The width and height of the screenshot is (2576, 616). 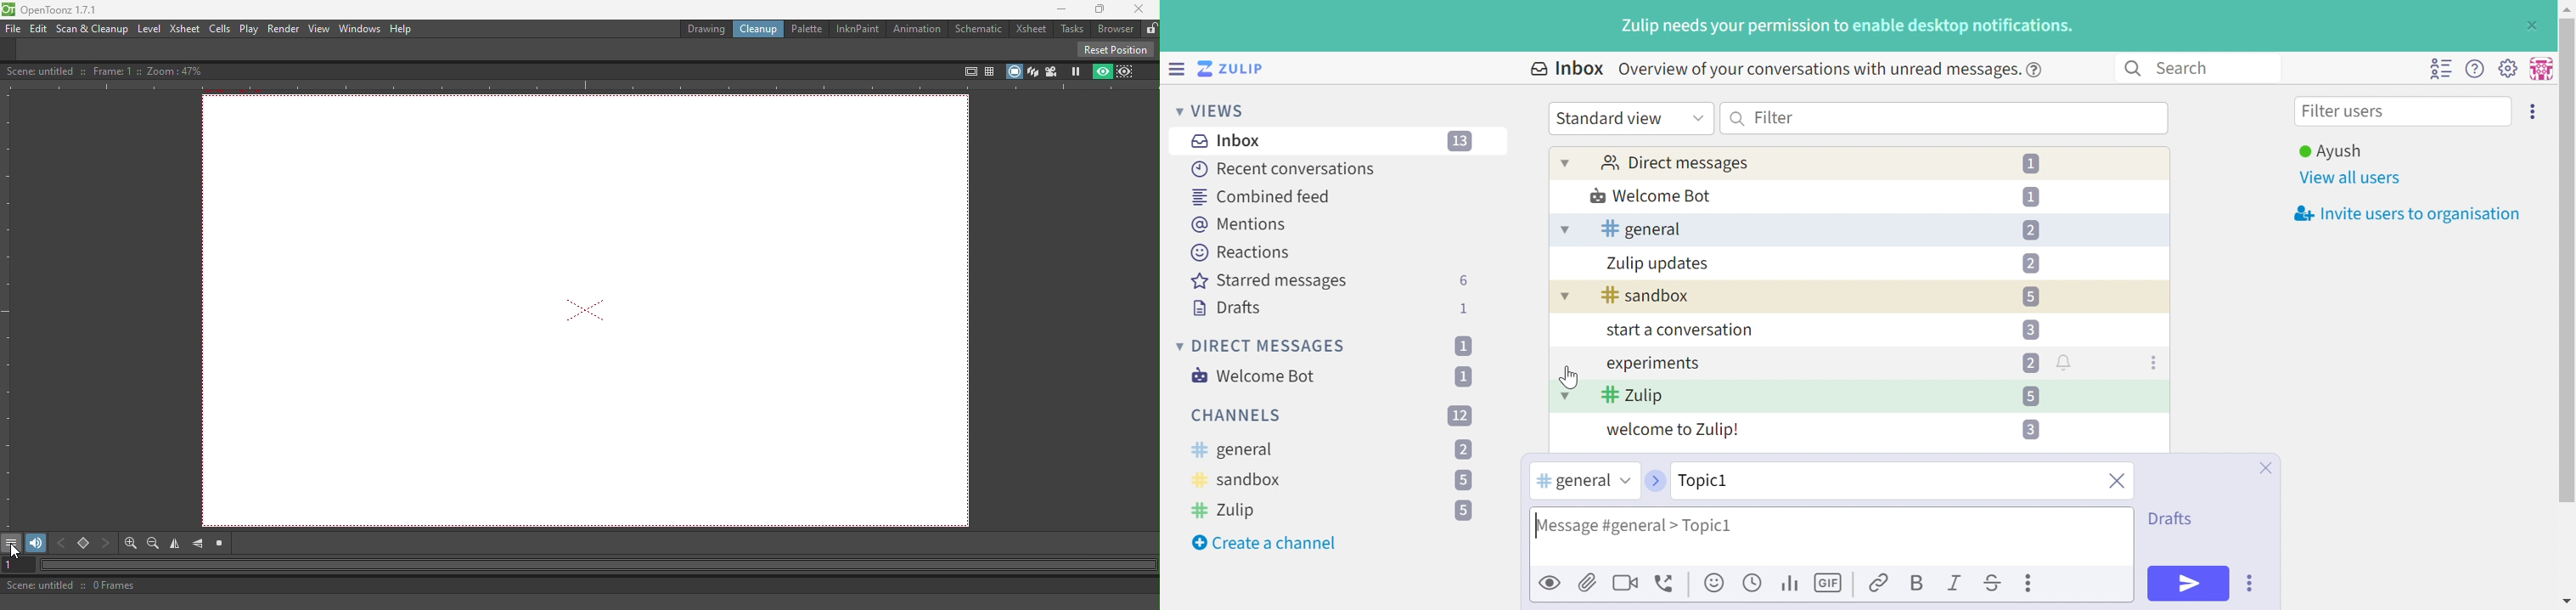 I want to click on Polls, so click(x=1792, y=582).